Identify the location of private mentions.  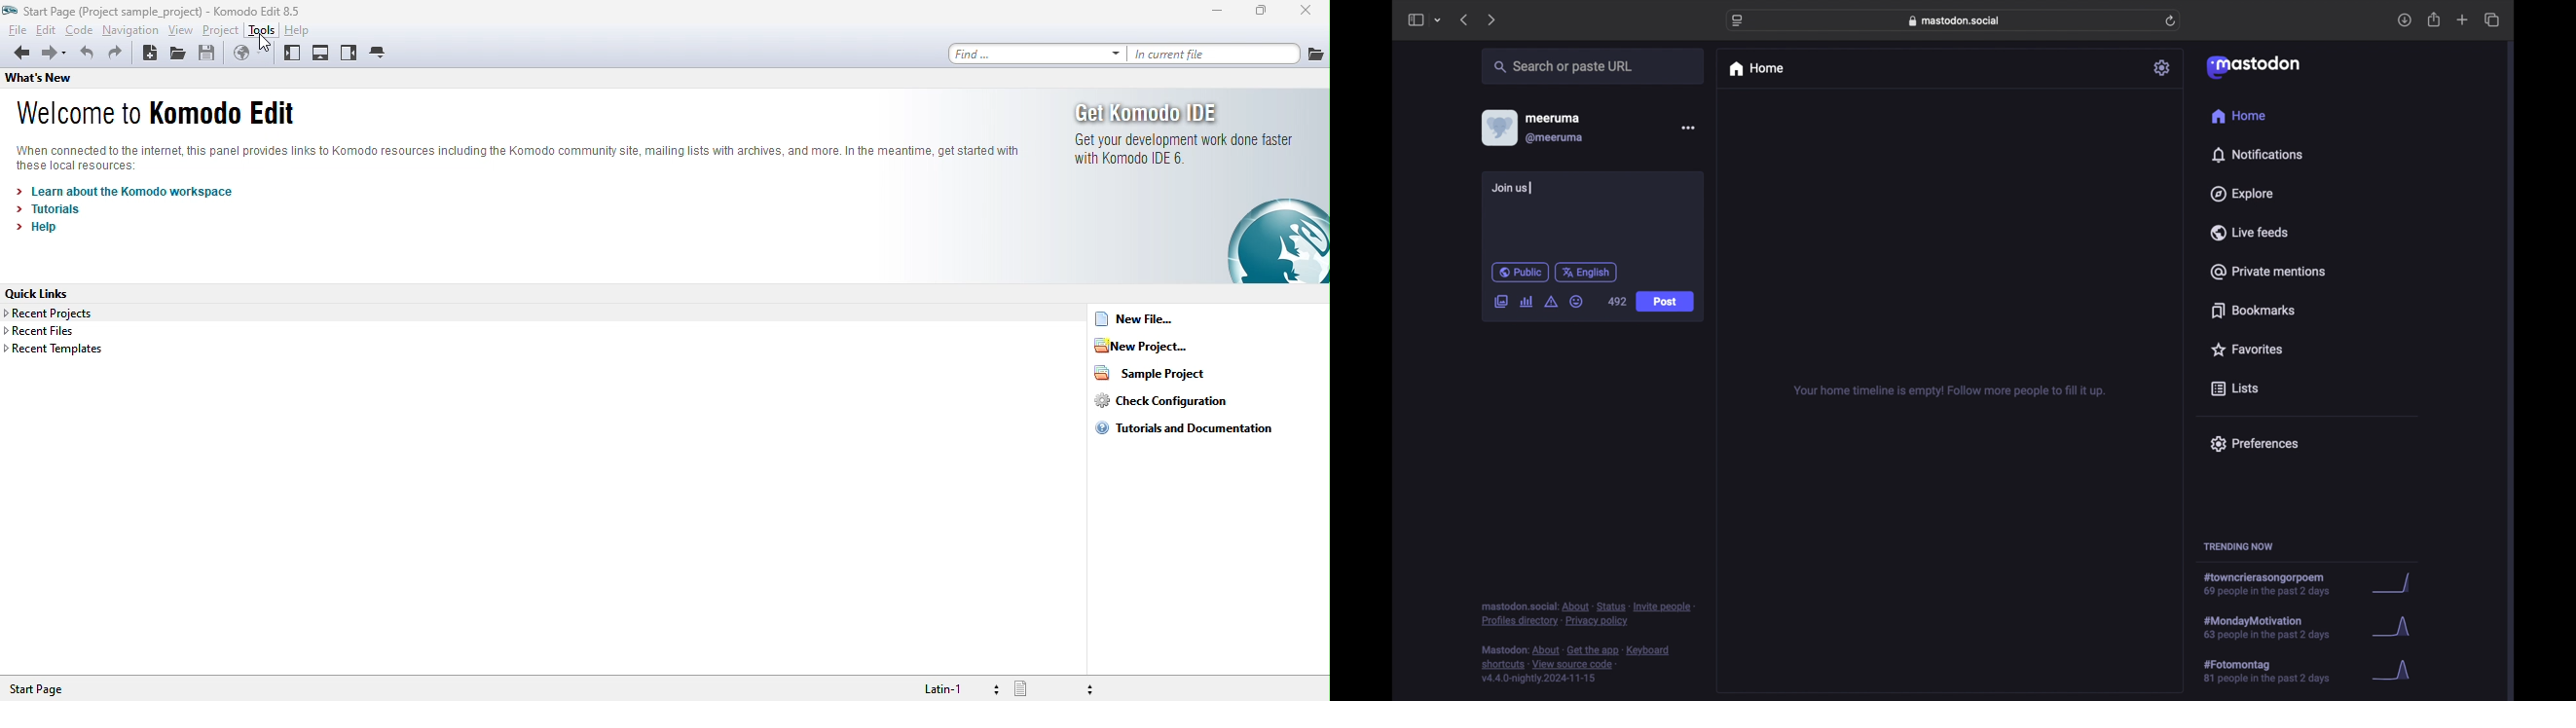
(2268, 271).